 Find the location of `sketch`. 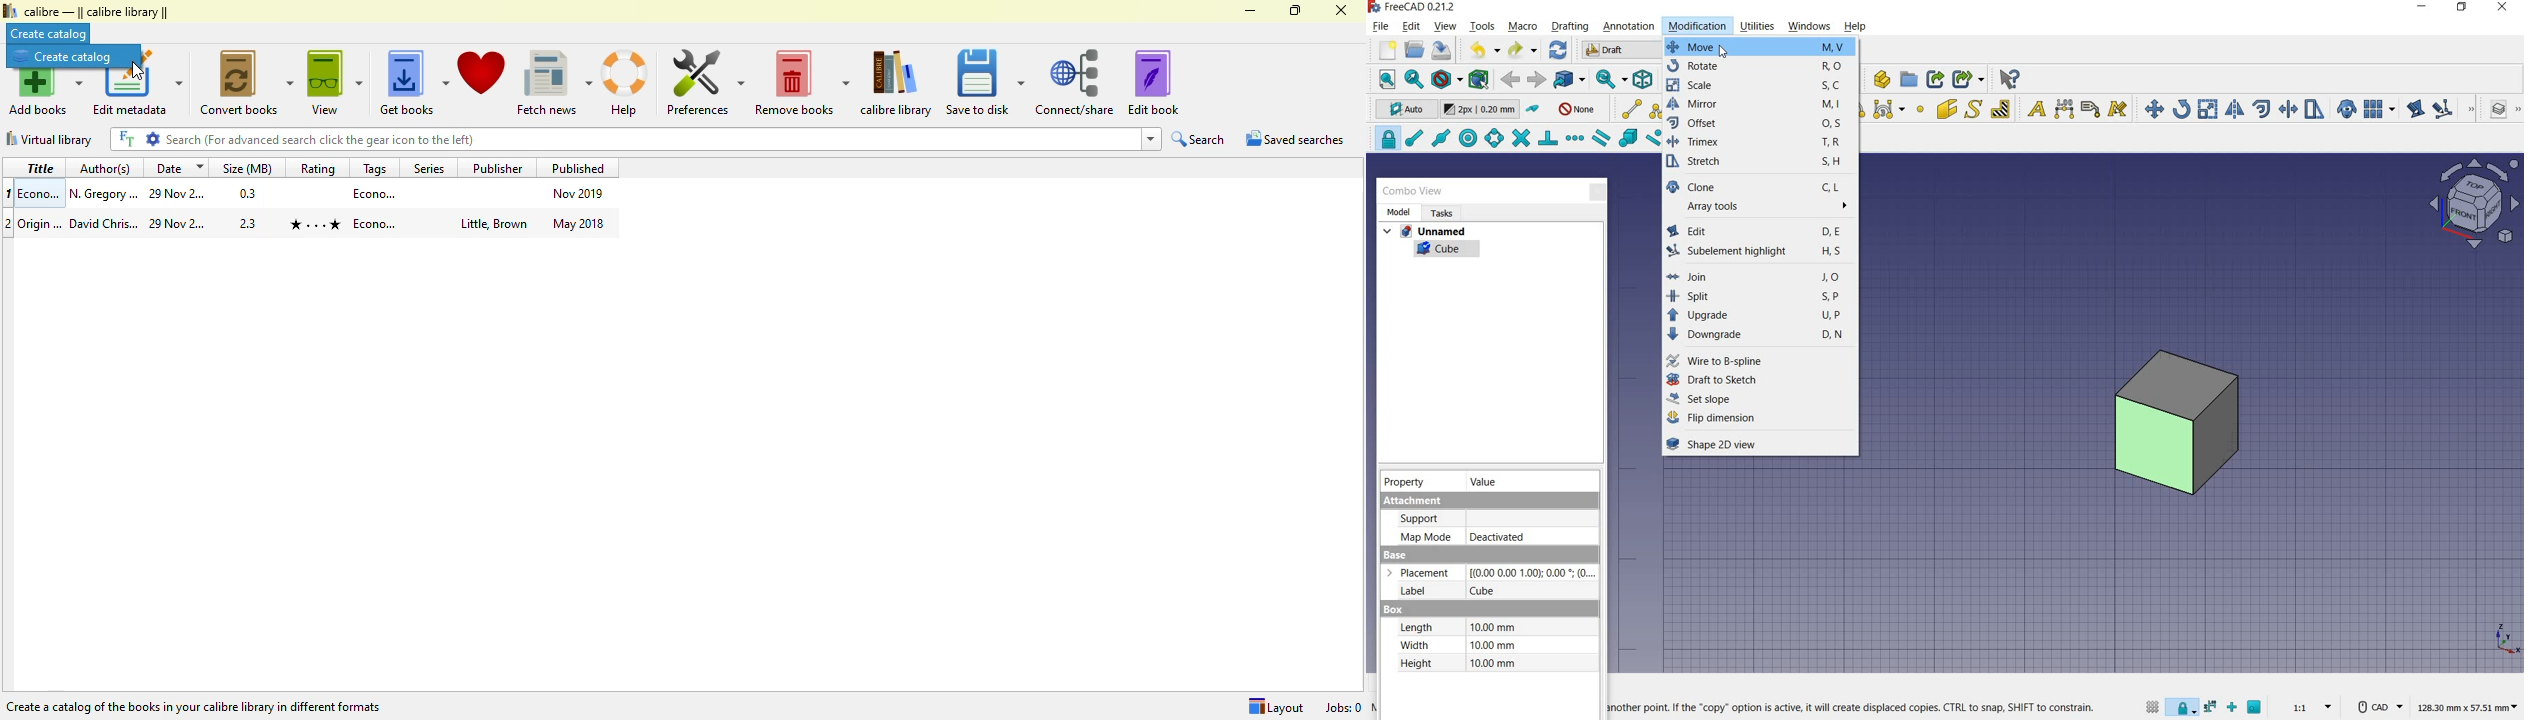

sketch is located at coordinates (1761, 163).